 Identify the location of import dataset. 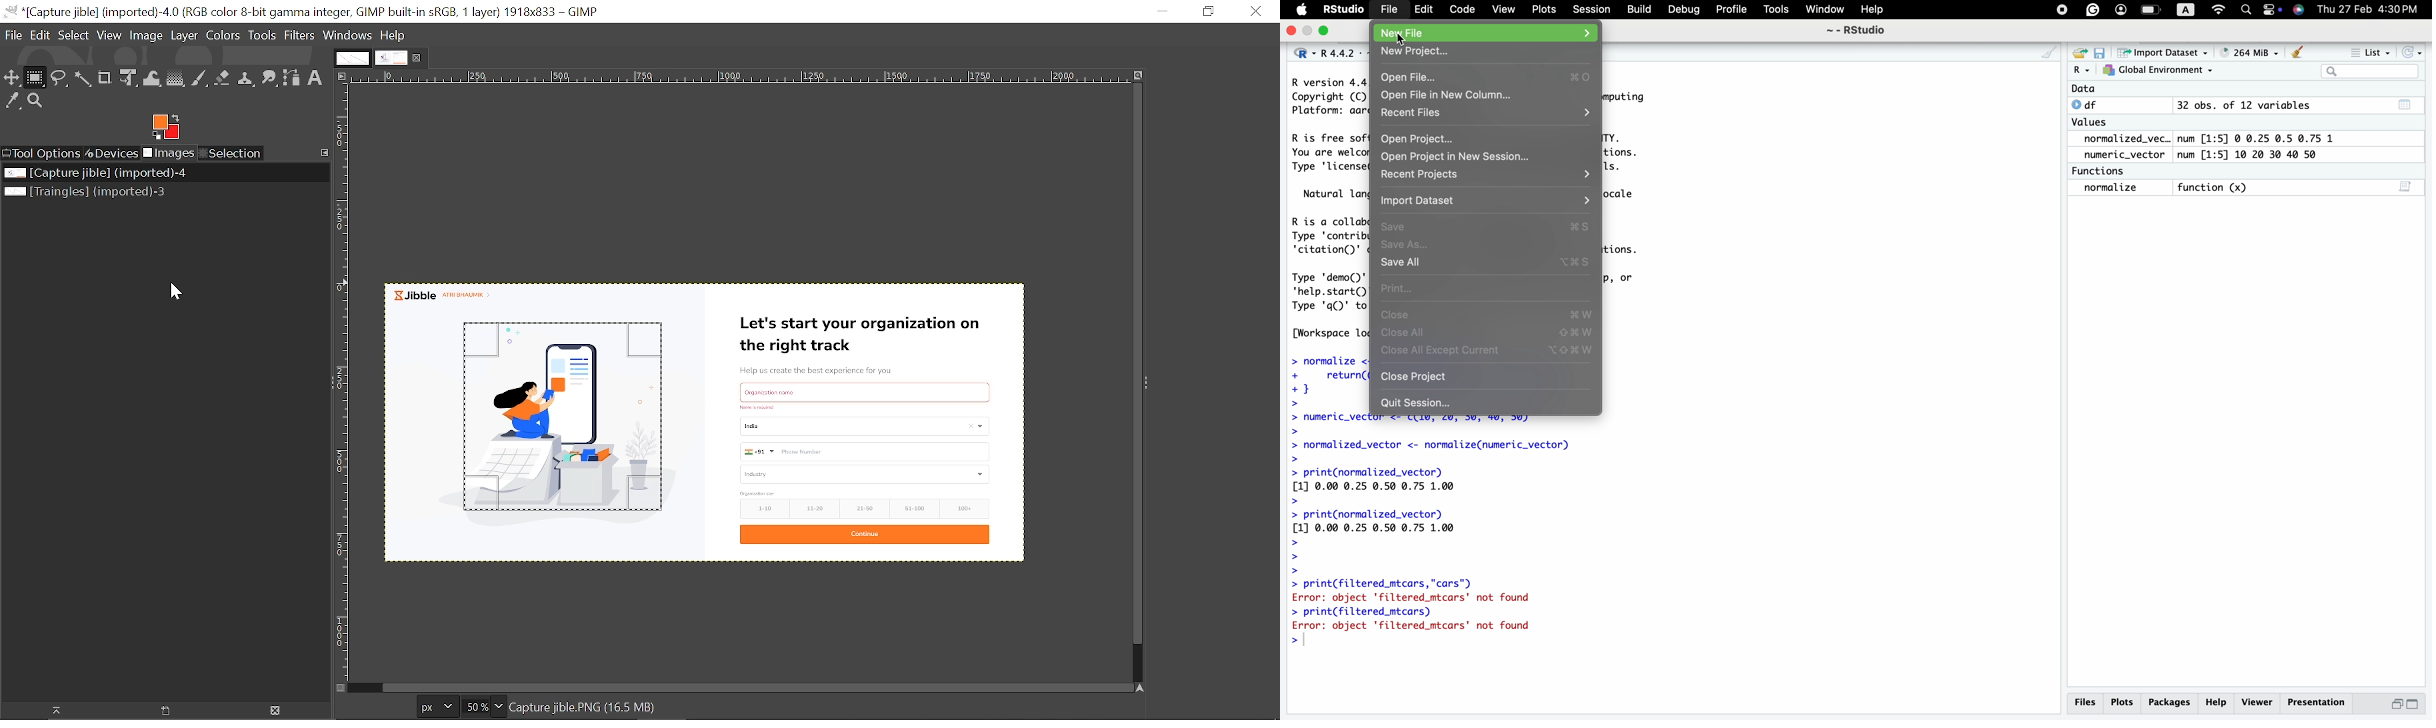
(1487, 203).